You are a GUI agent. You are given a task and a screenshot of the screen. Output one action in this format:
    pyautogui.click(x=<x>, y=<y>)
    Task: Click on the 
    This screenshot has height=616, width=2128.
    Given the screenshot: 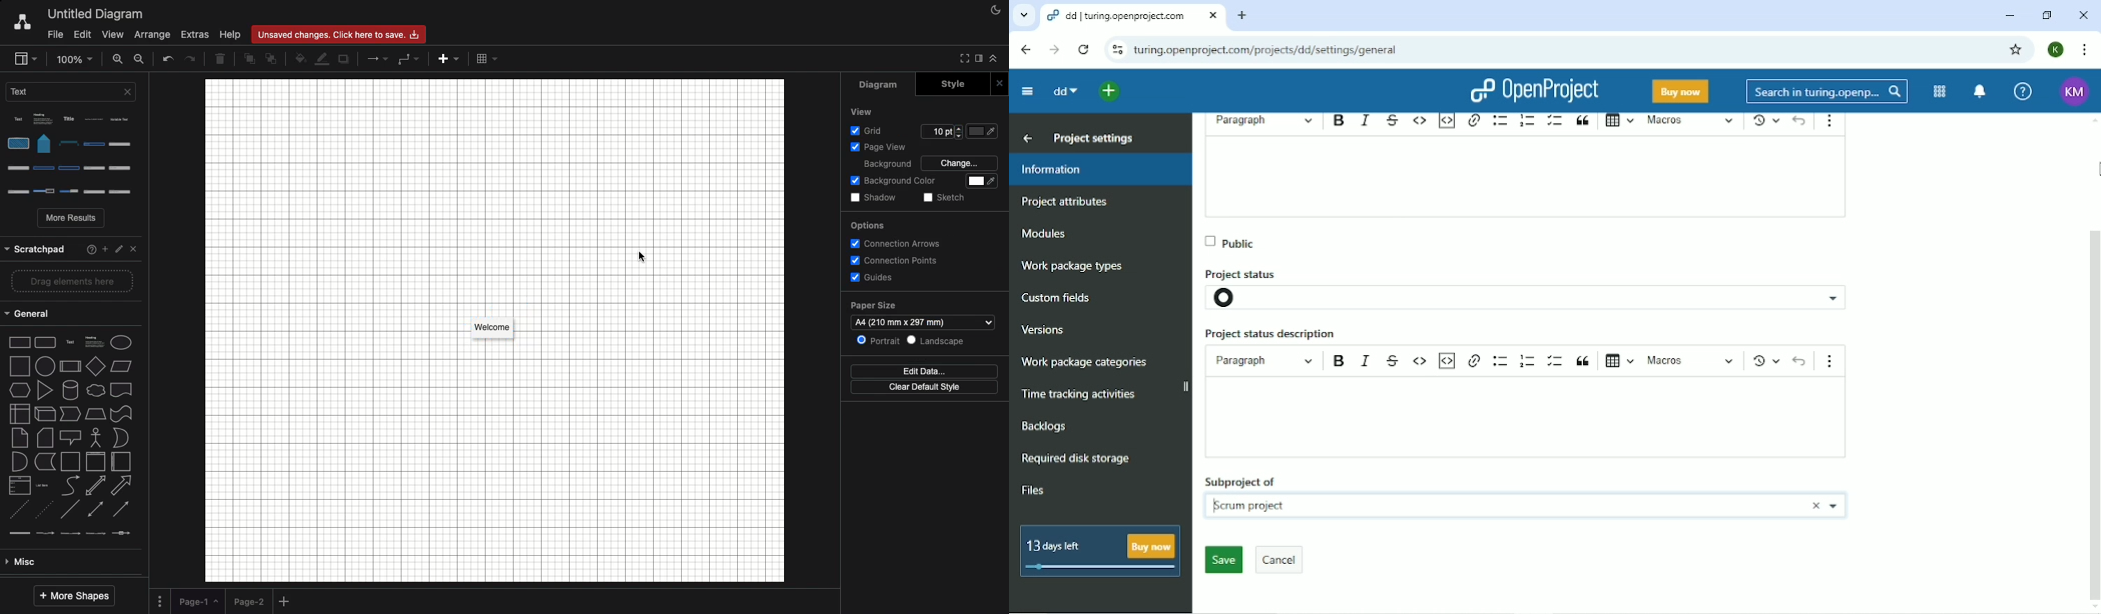 What is the action you would take?
    pyautogui.click(x=70, y=245)
    